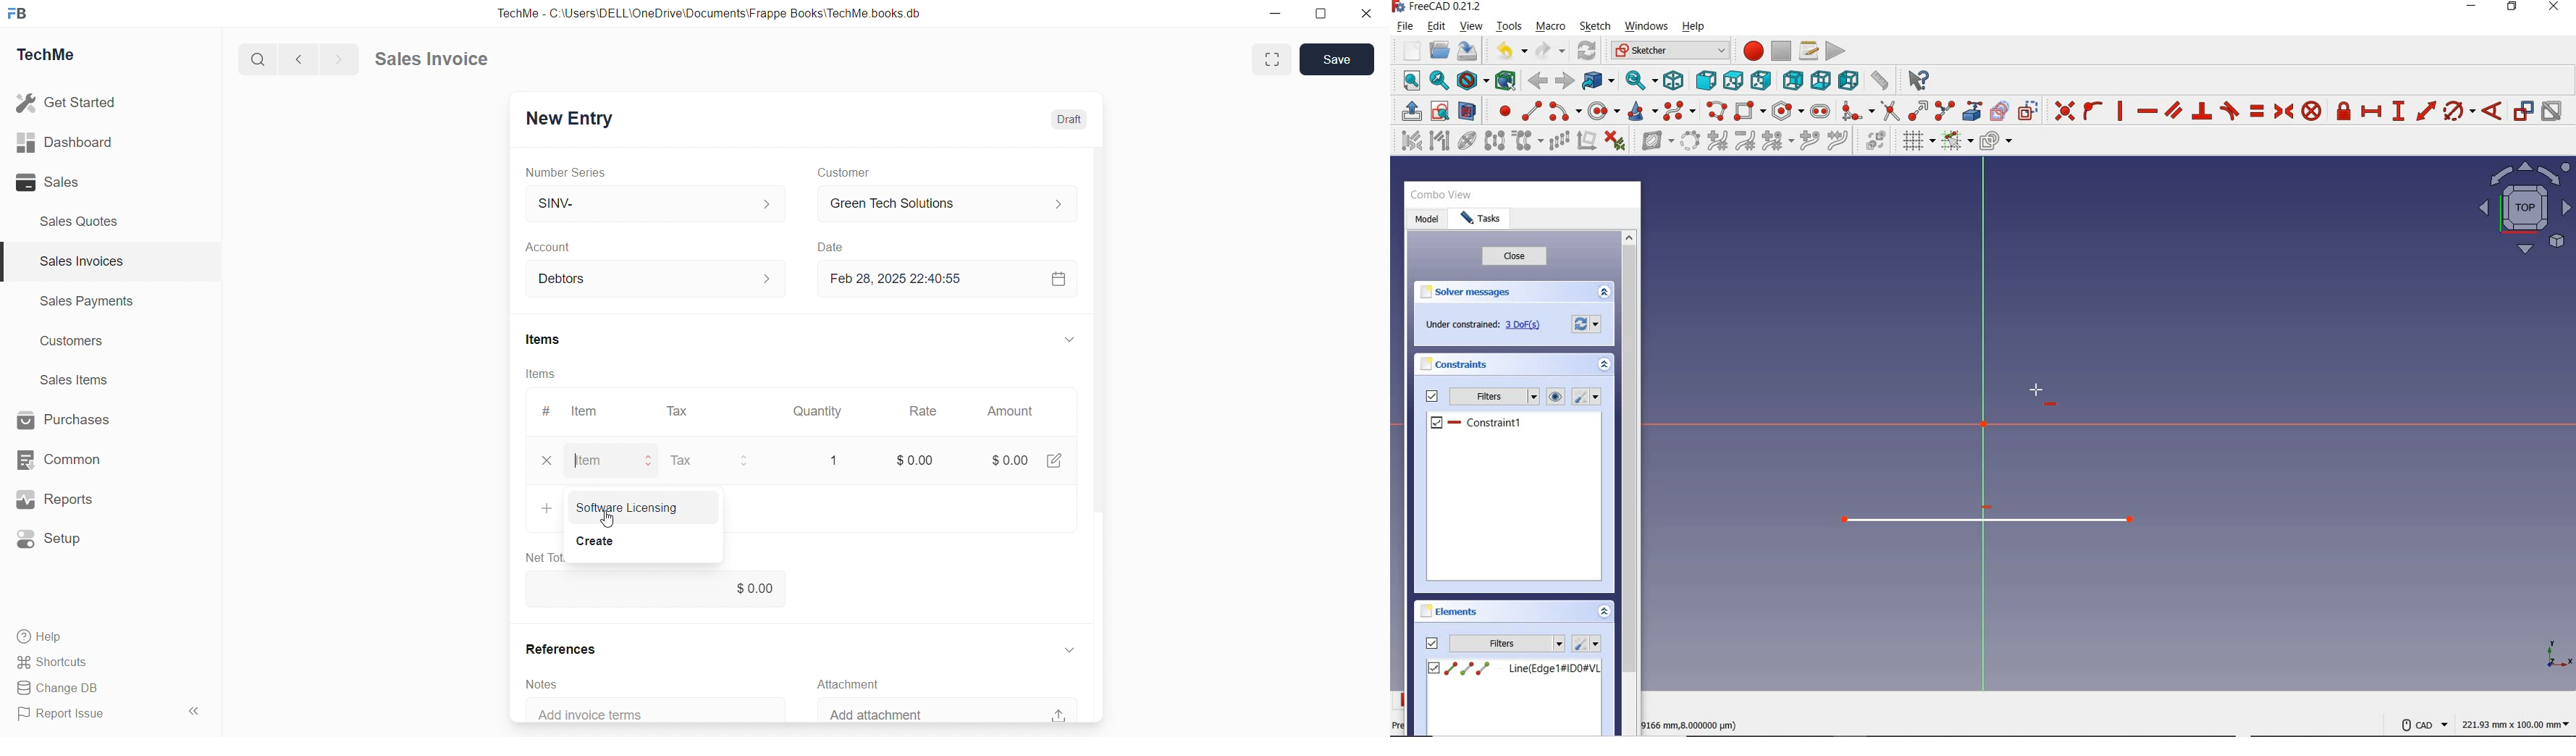 This screenshot has width=2576, height=756. I want to click on EXTEND EDGE, so click(1917, 109).